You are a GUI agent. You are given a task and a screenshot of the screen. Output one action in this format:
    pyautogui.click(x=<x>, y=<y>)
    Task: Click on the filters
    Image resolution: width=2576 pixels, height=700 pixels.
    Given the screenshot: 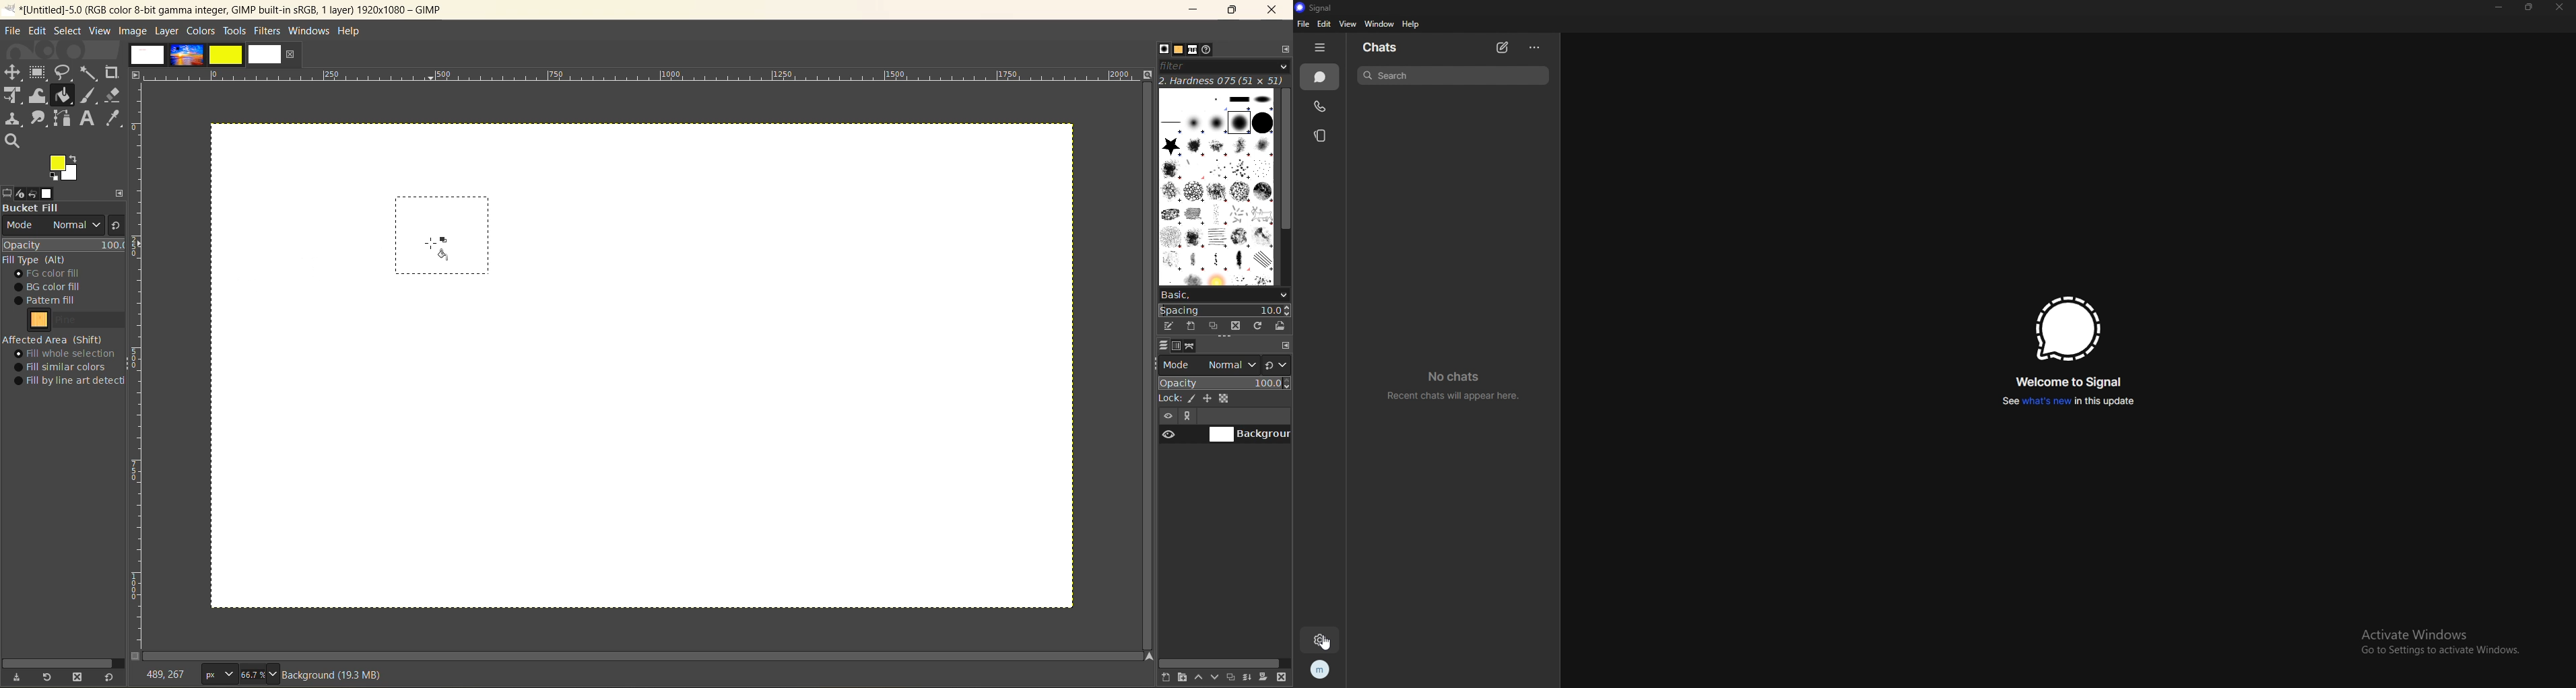 What is the action you would take?
    pyautogui.click(x=268, y=31)
    